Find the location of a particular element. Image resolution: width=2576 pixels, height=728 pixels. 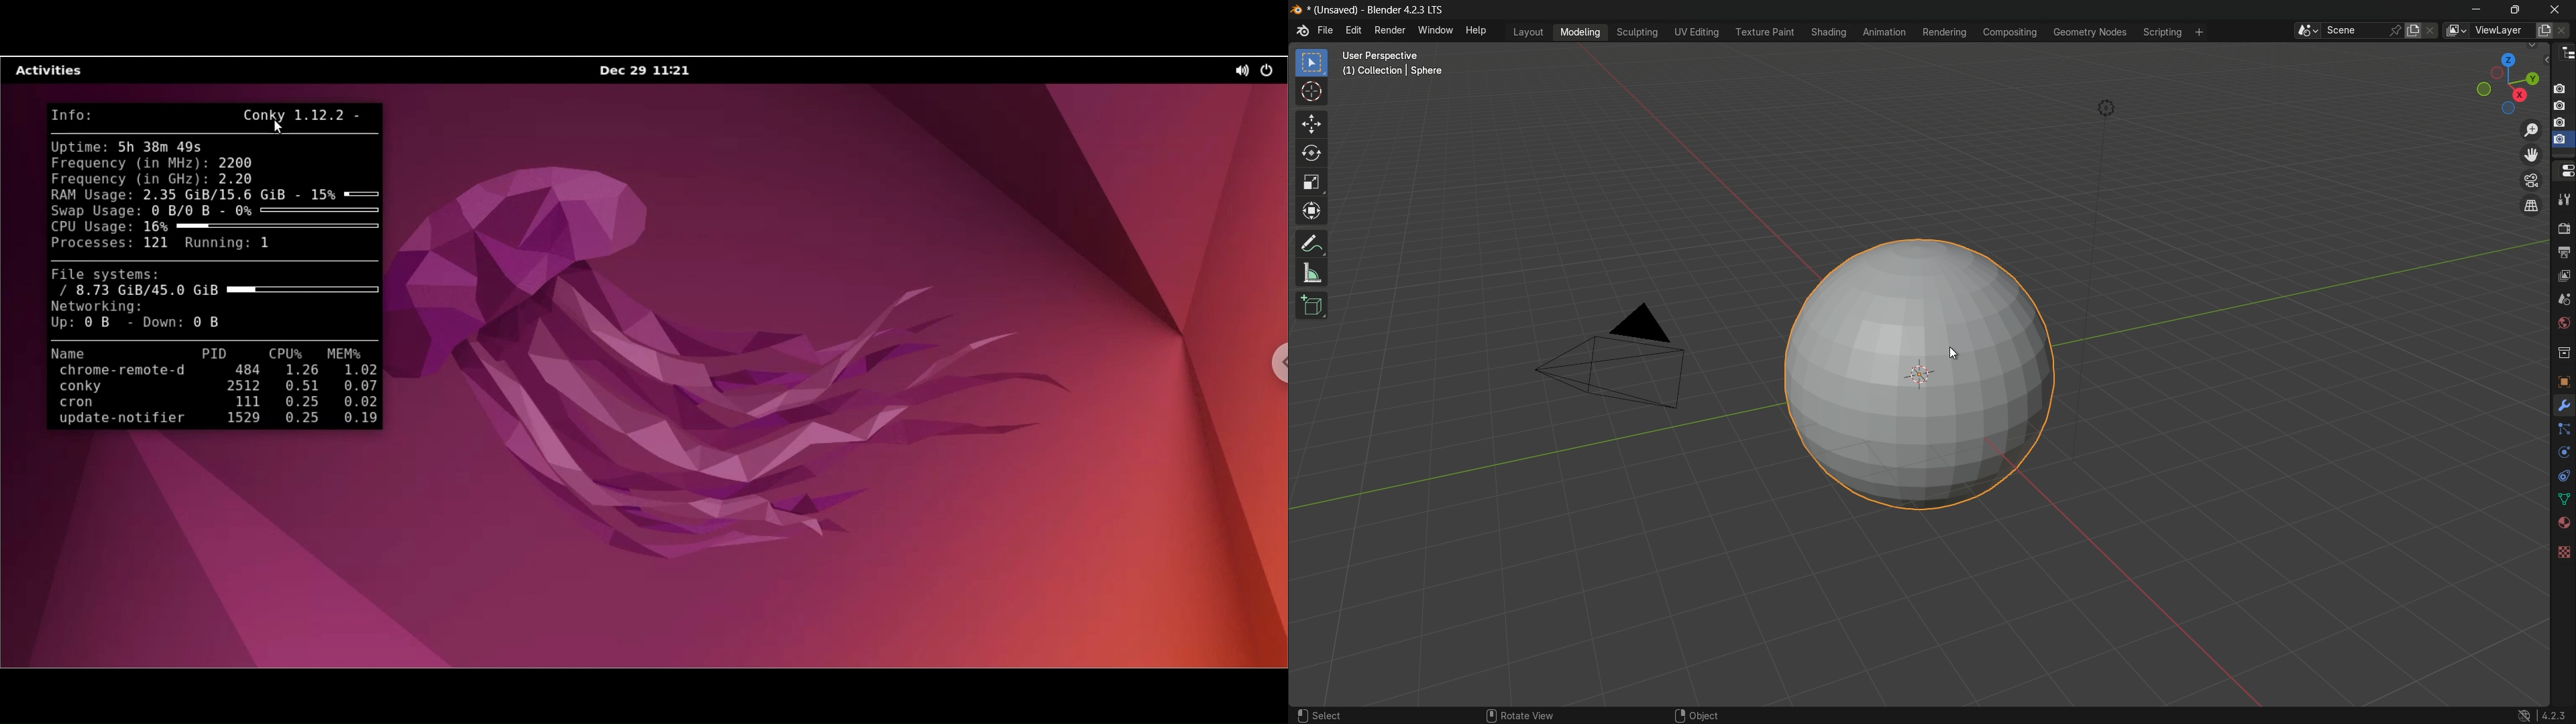

add cube is located at coordinates (1311, 304).